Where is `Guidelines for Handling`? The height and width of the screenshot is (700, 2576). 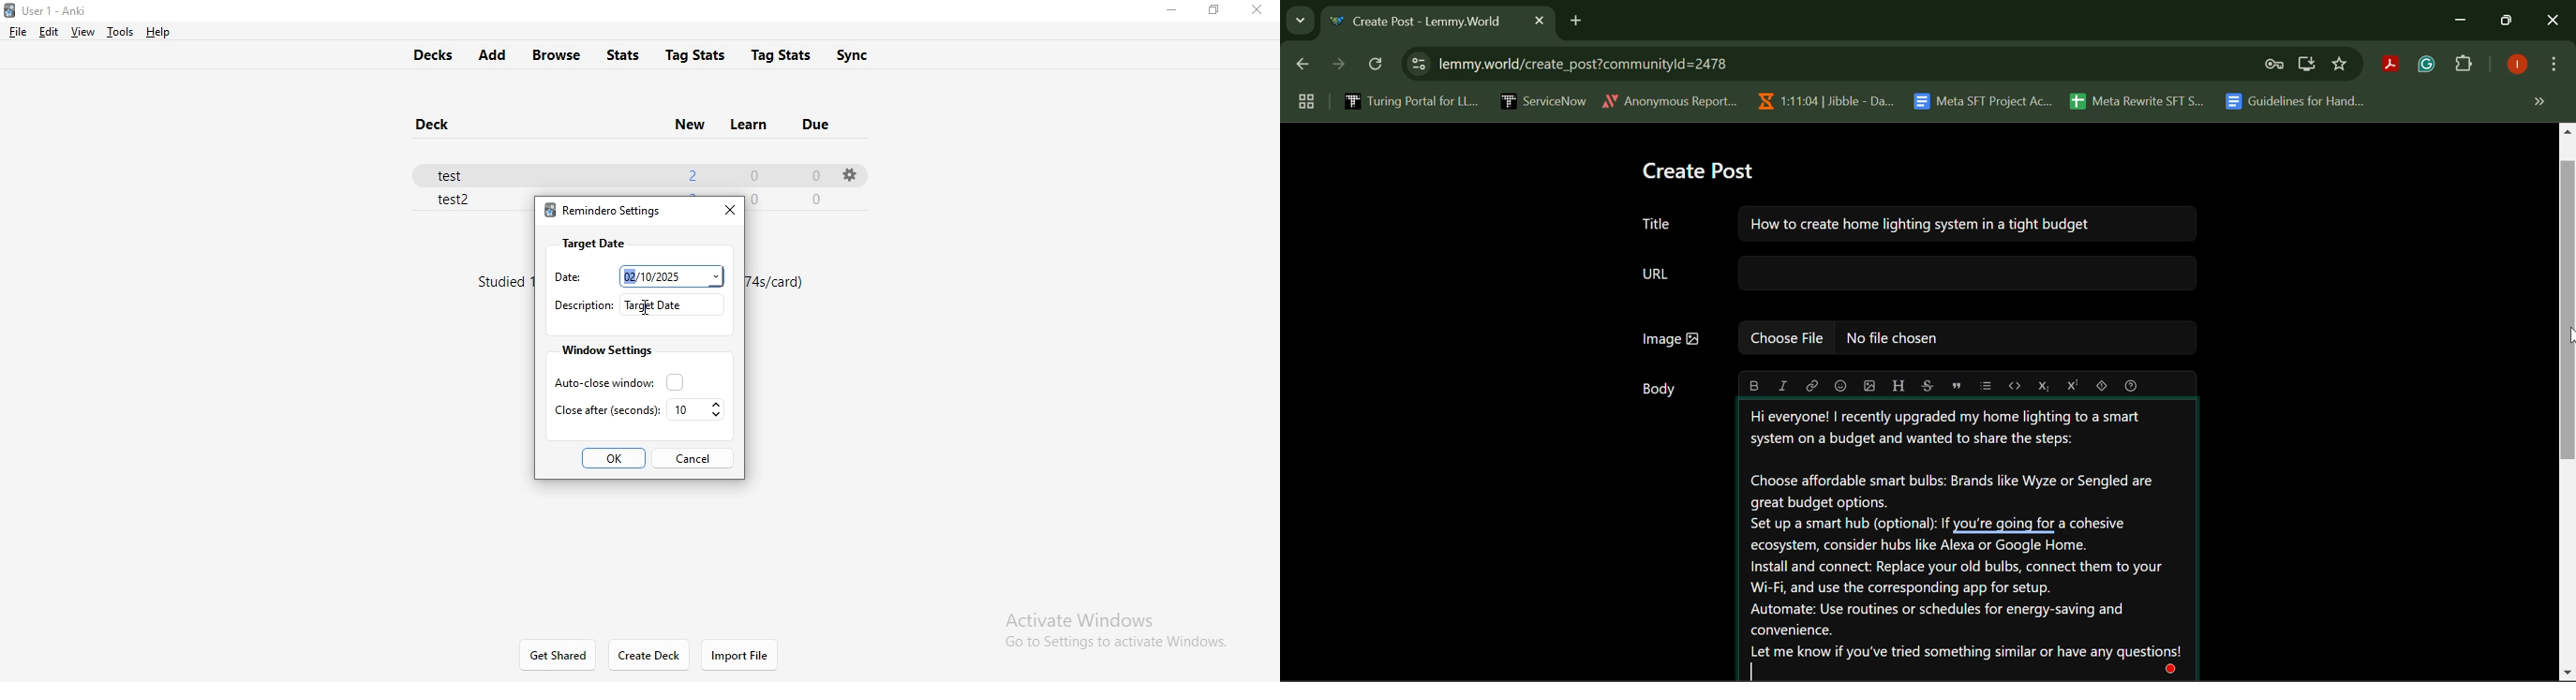
Guidelines for Handling is located at coordinates (2297, 101).